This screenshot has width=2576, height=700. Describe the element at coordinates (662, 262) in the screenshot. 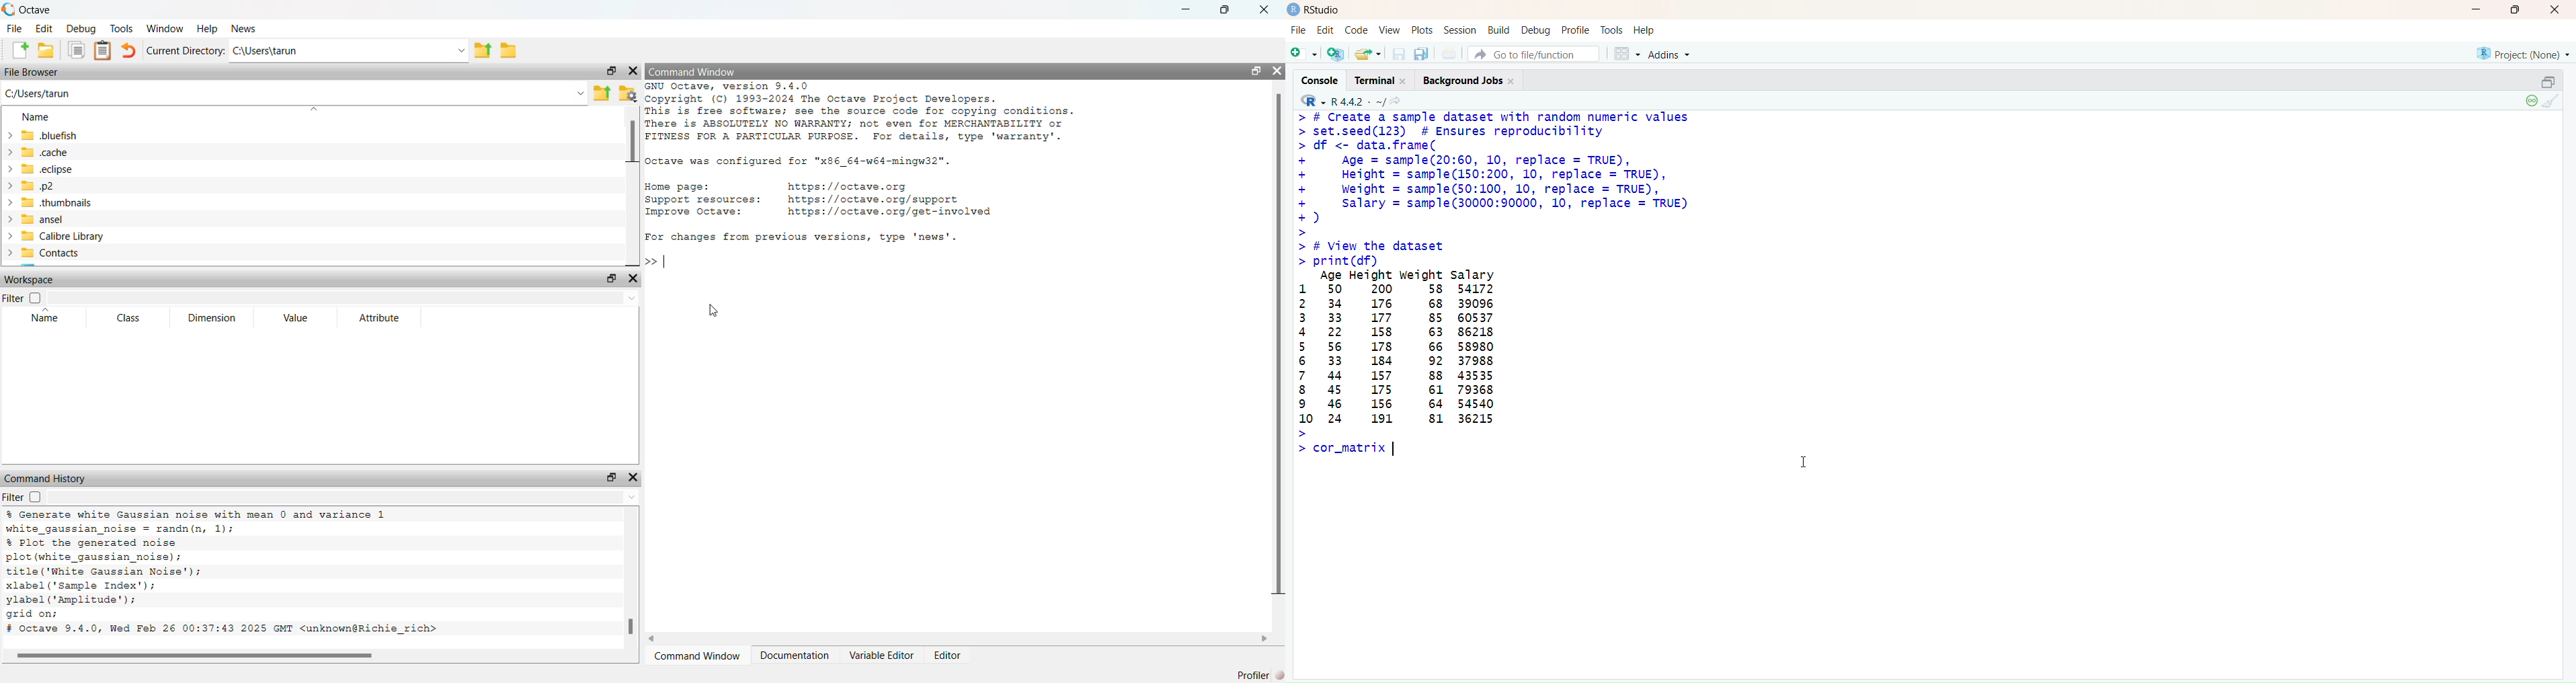

I see `typing cursor` at that location.